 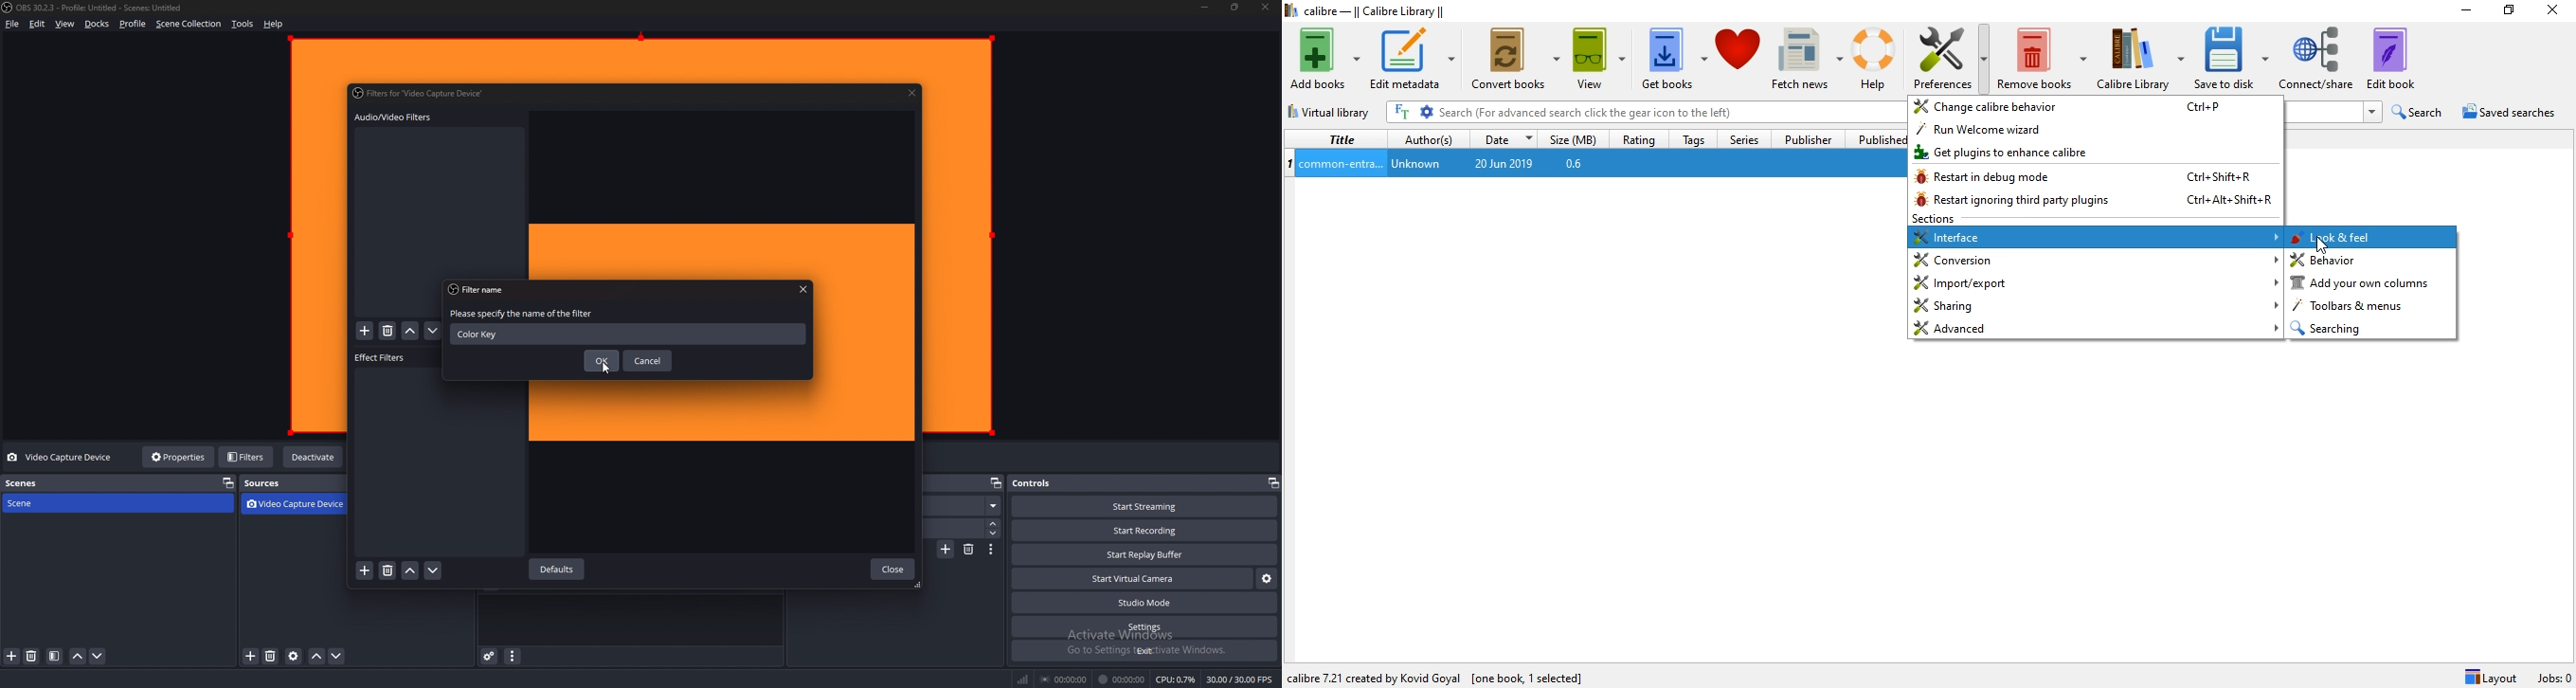 What do you see at coordinates (1143, 603) in the screenshot?
I see `studio mode` at bounding box center [1143, 603].